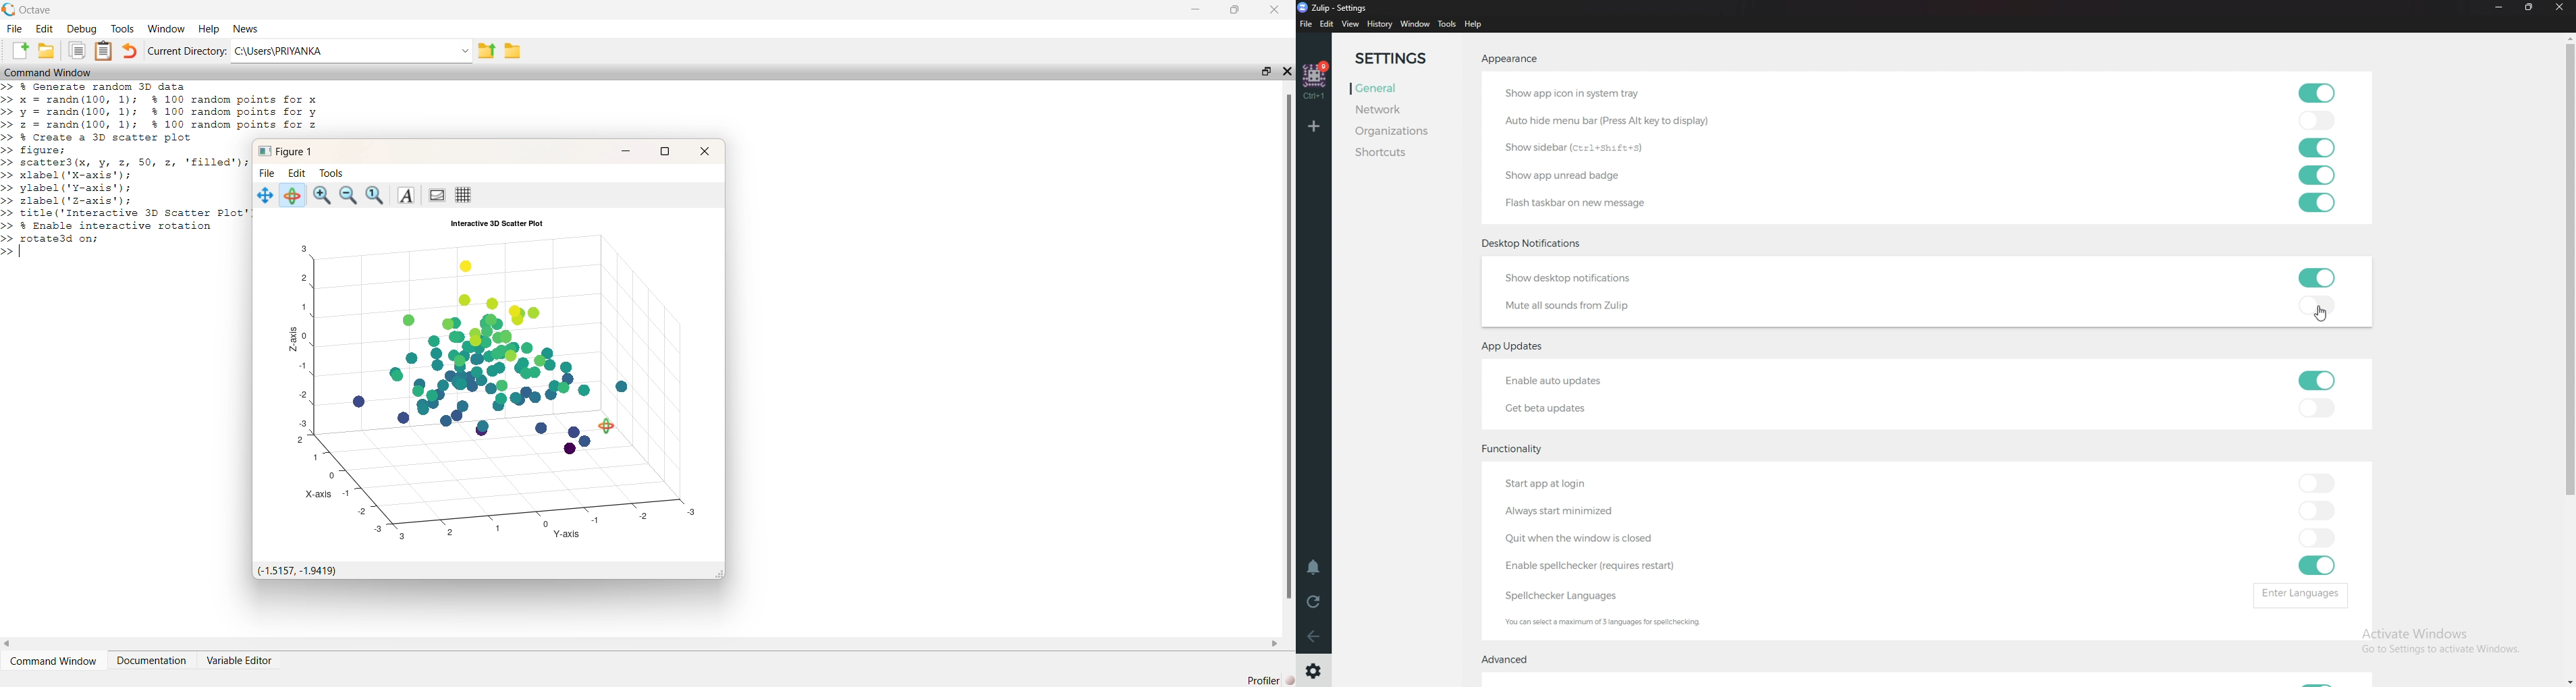 The height and width of the screenshot is (700, 2576). What do you see at coordinates (1511, 662) in the screenshot?
I see `Advanced` at bounding box center [1511, 662].